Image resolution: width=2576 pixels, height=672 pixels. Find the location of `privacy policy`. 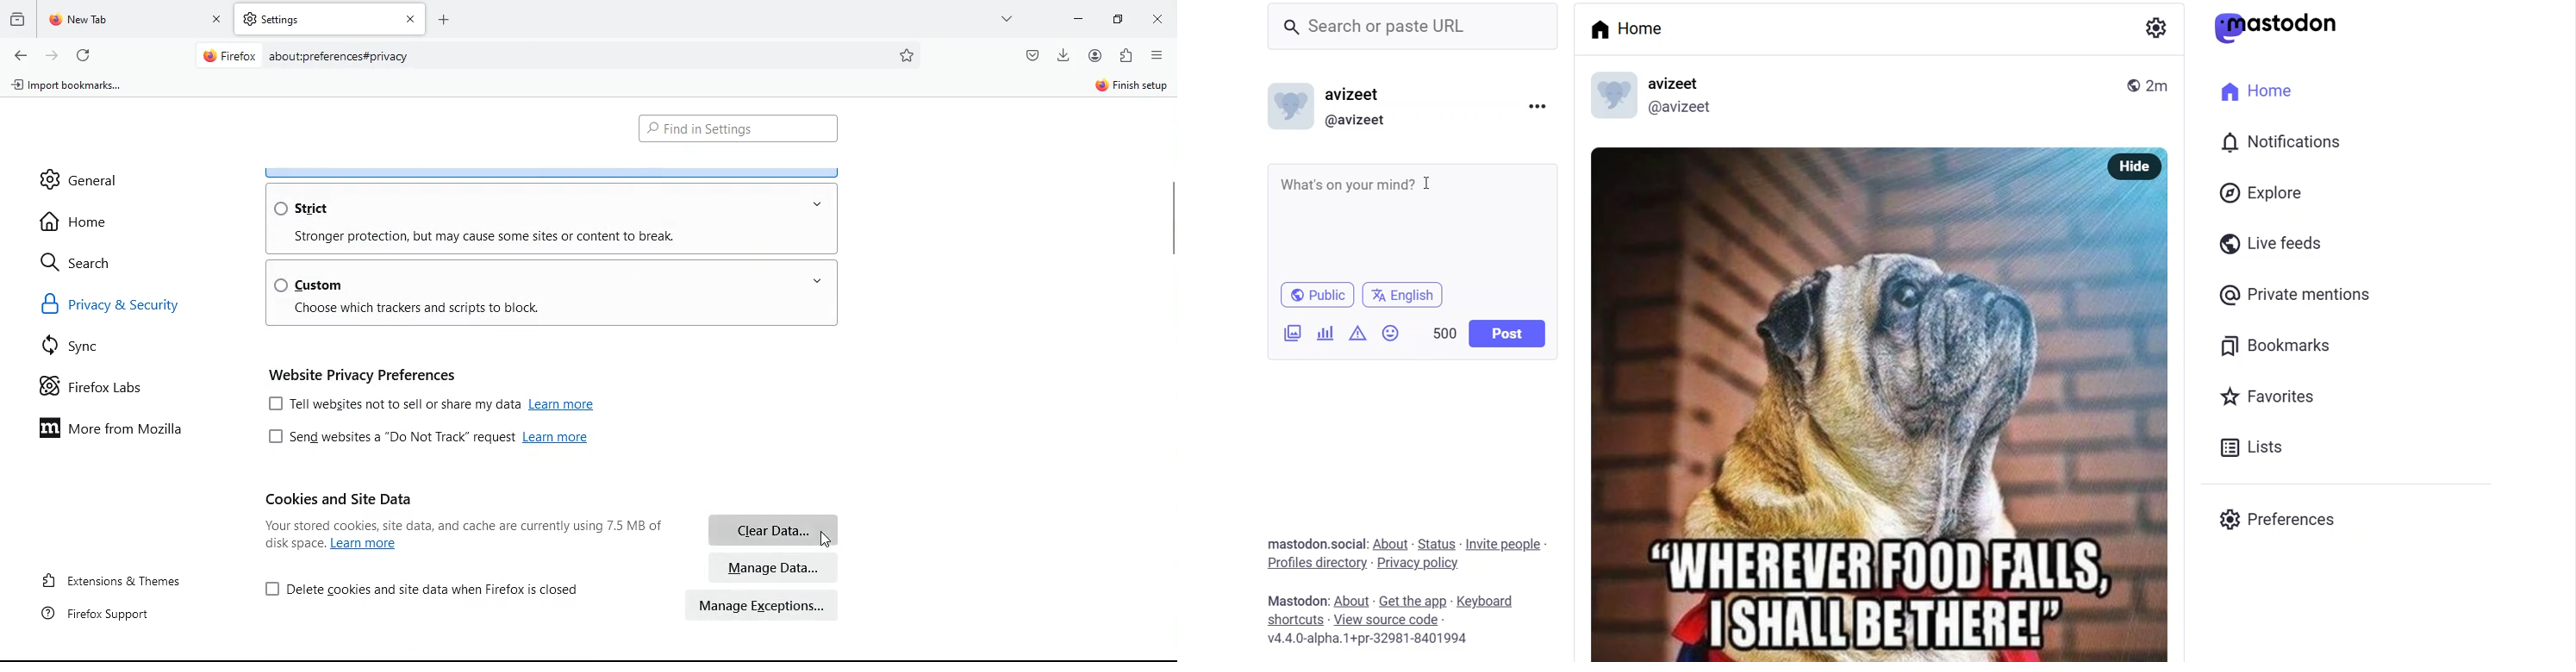

privacy policy is located at coordinates (1418, 565).